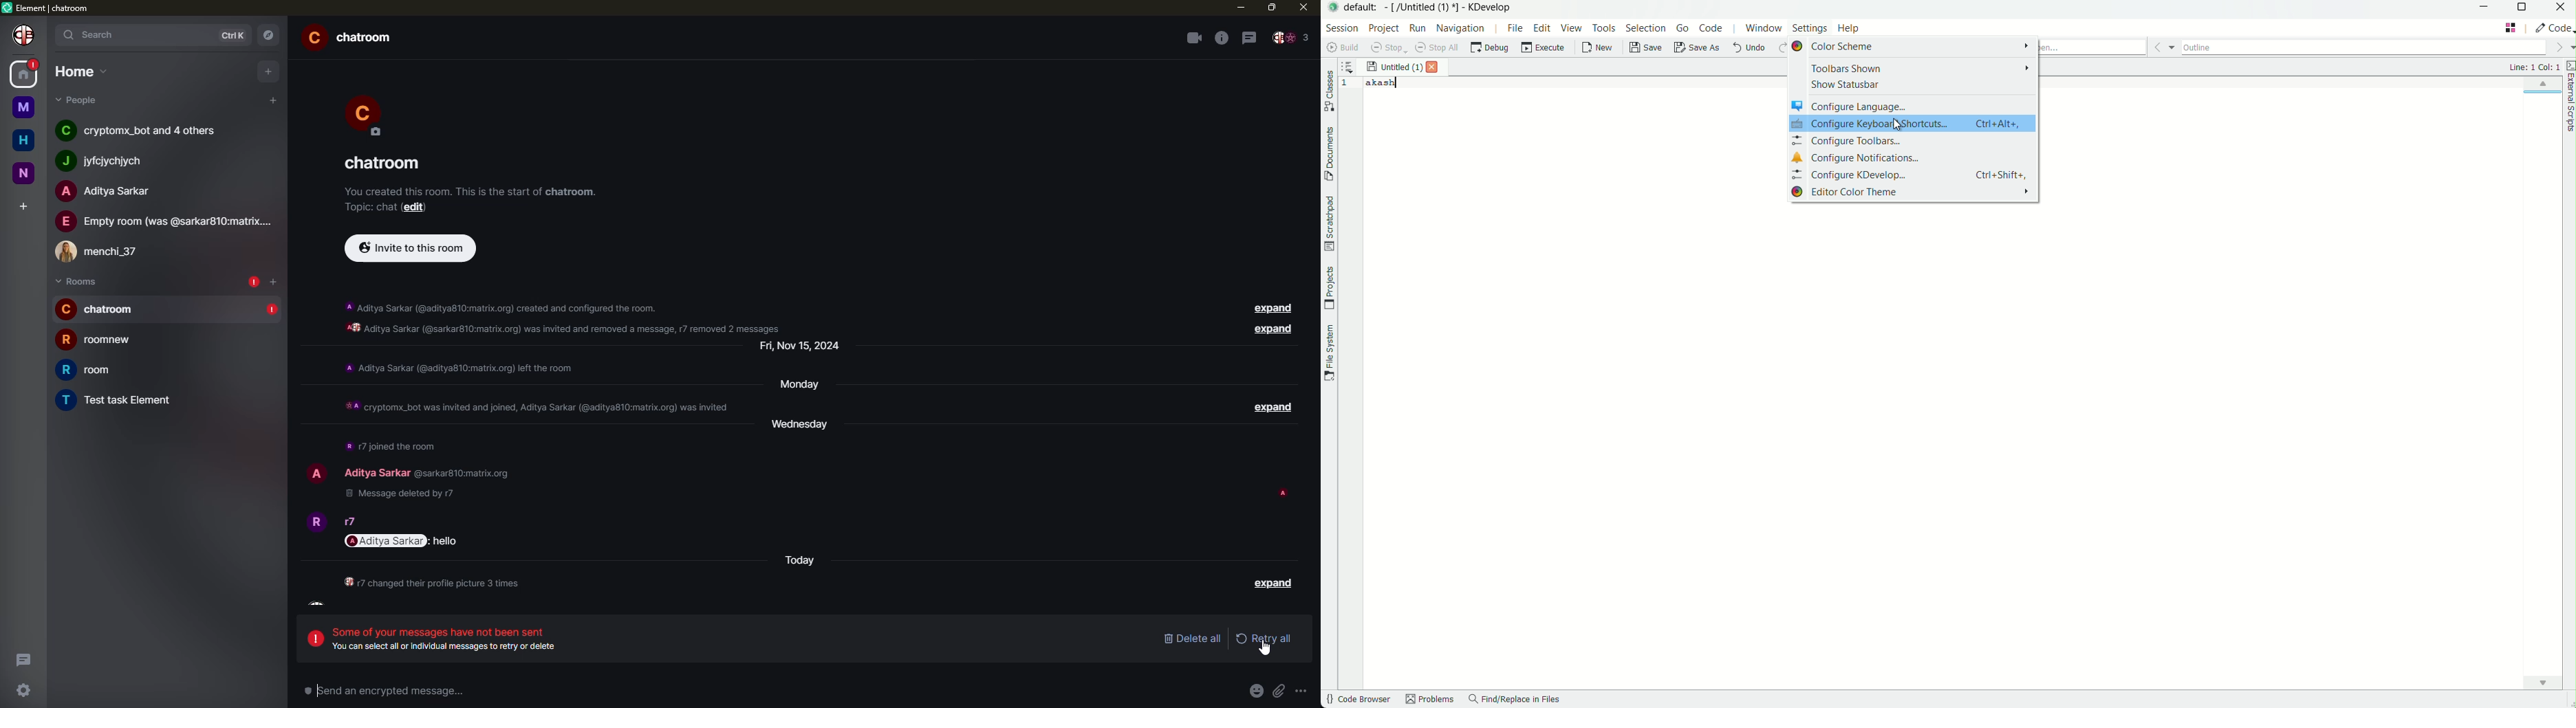 This screenshot has height=728, width=2576. Describe the element at coordinates (1308, 691) in the screenshot. I see `options` at that location.